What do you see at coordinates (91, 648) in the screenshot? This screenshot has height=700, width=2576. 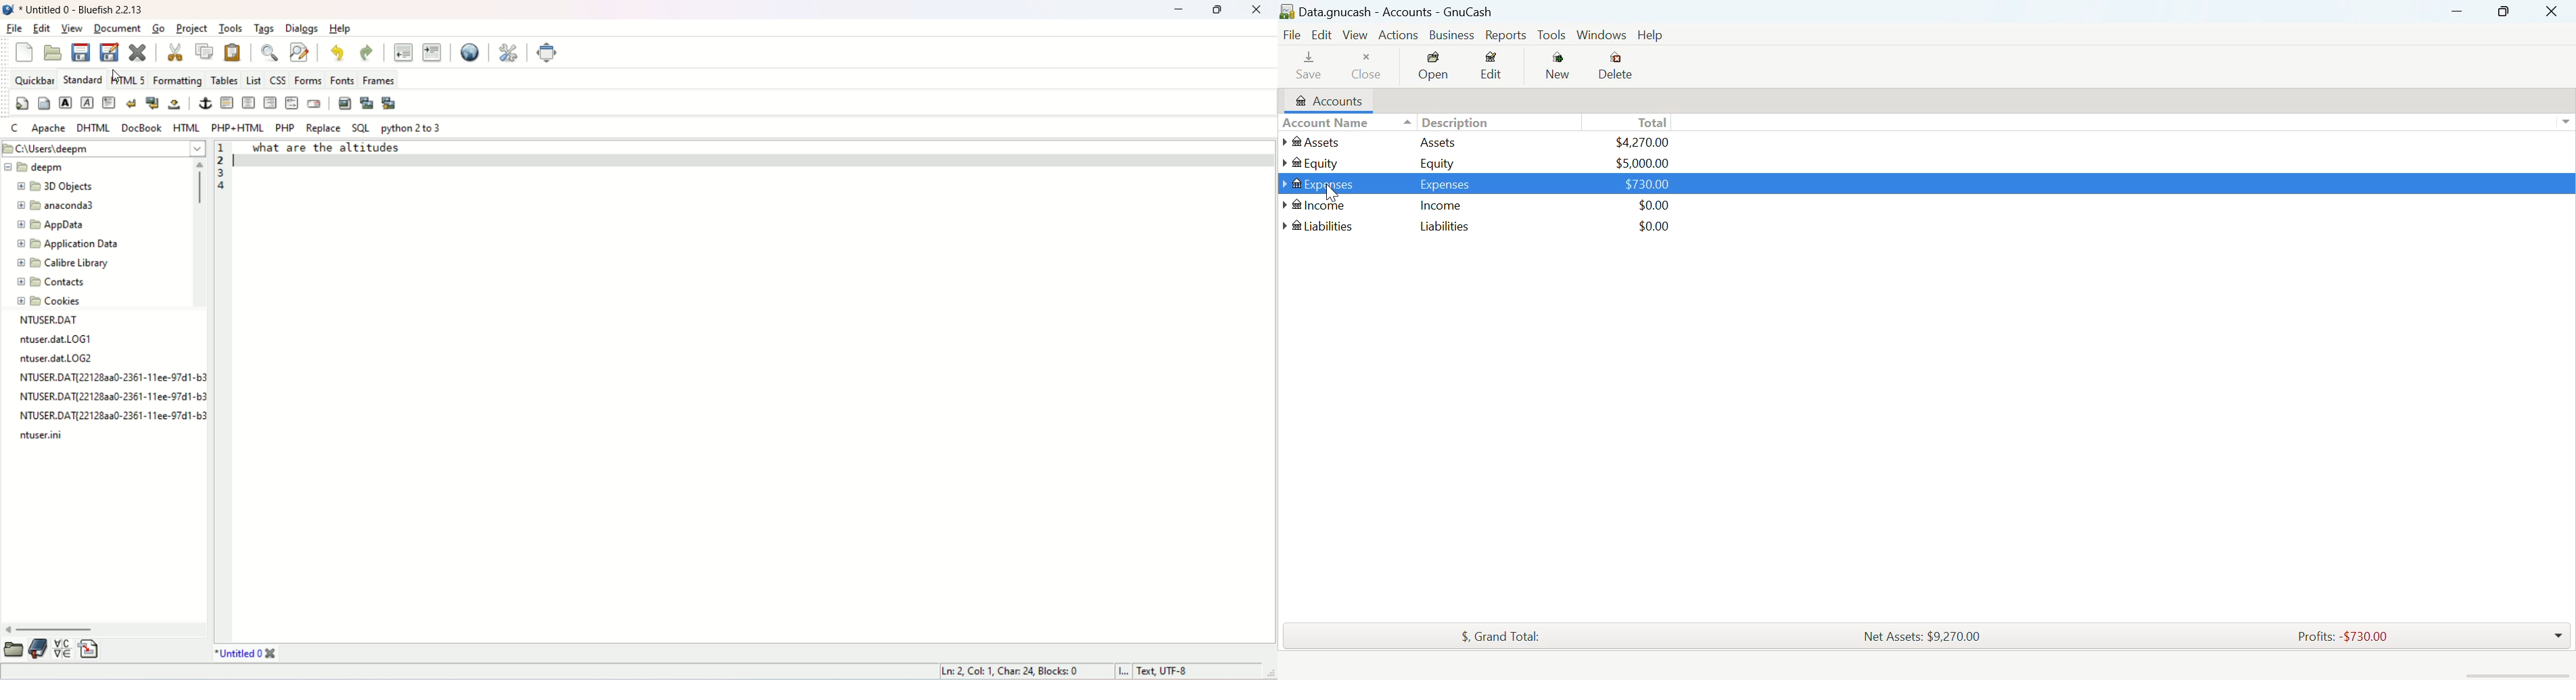 I see `insert file` at bounding box center [91, 648].